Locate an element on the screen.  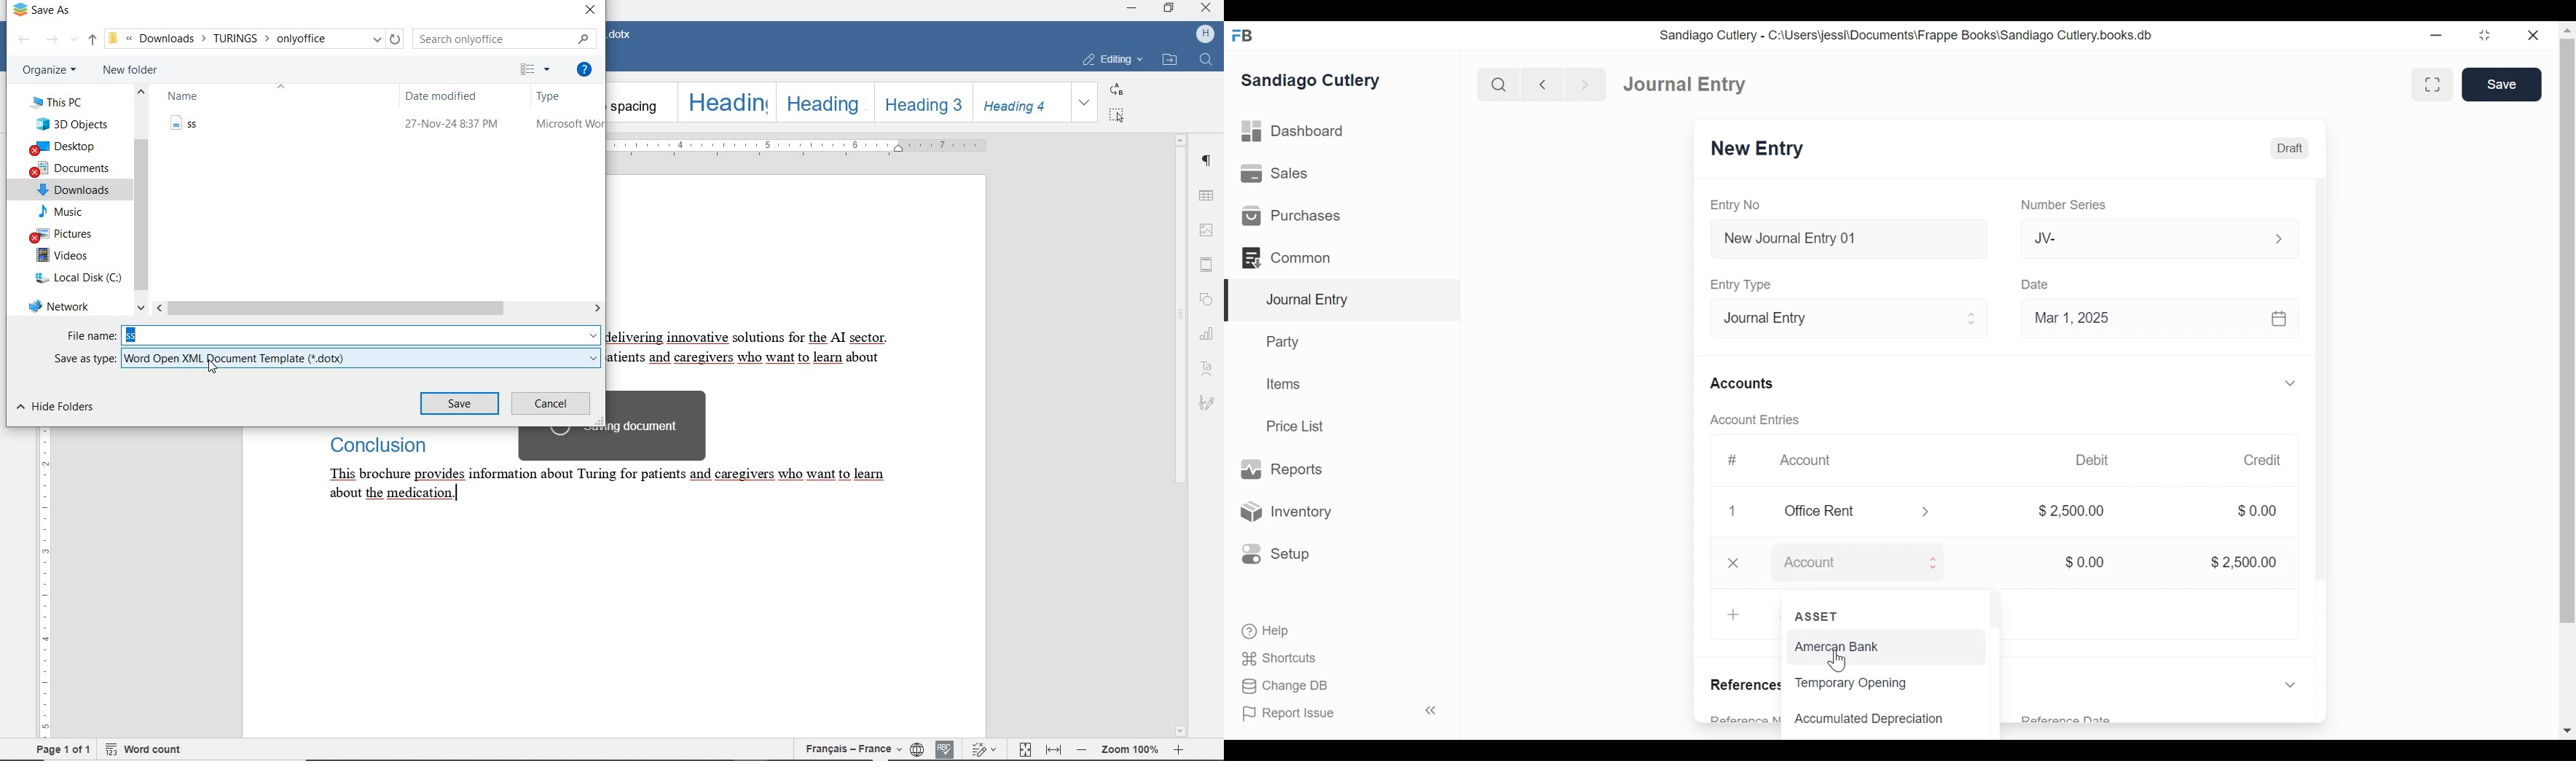
New Entry is located at coordinates (1768, 149).